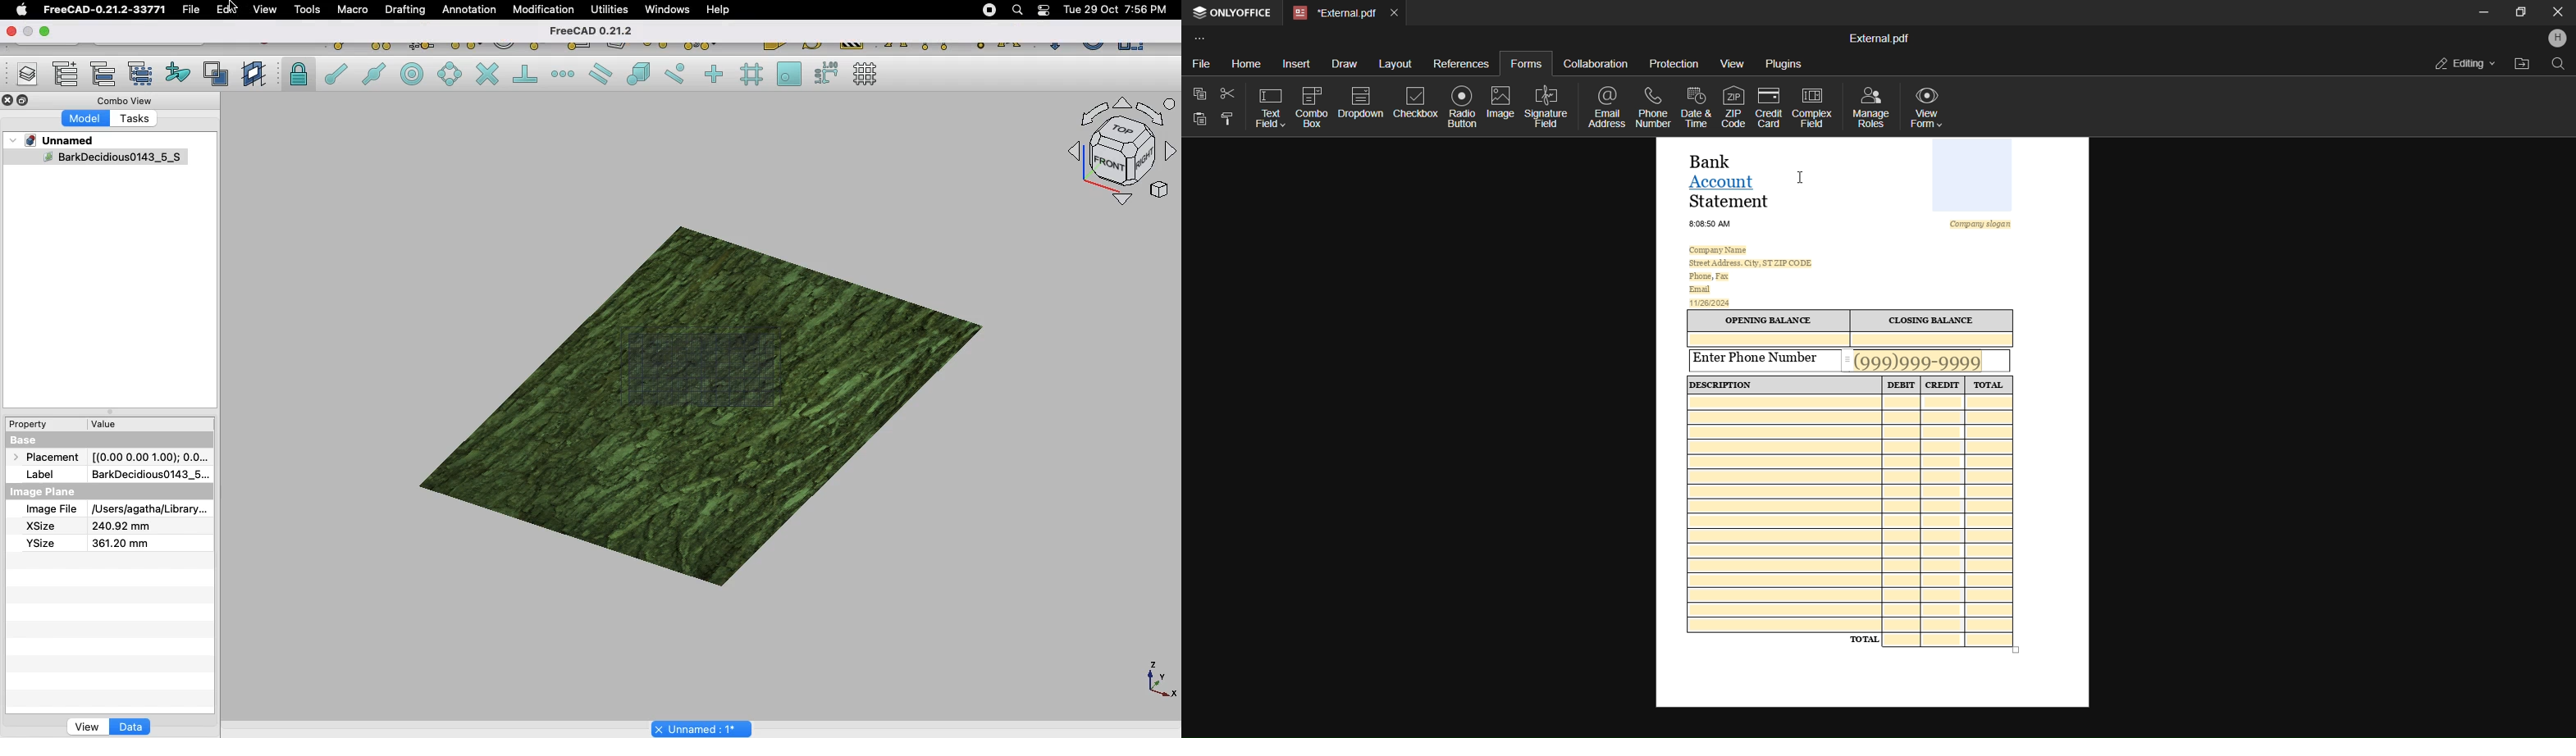 The height and width of the screenshot is (756, 2576). Describe the element at coordinates (122, 526) in the screenshot. I see `240.92 mm` at that location.